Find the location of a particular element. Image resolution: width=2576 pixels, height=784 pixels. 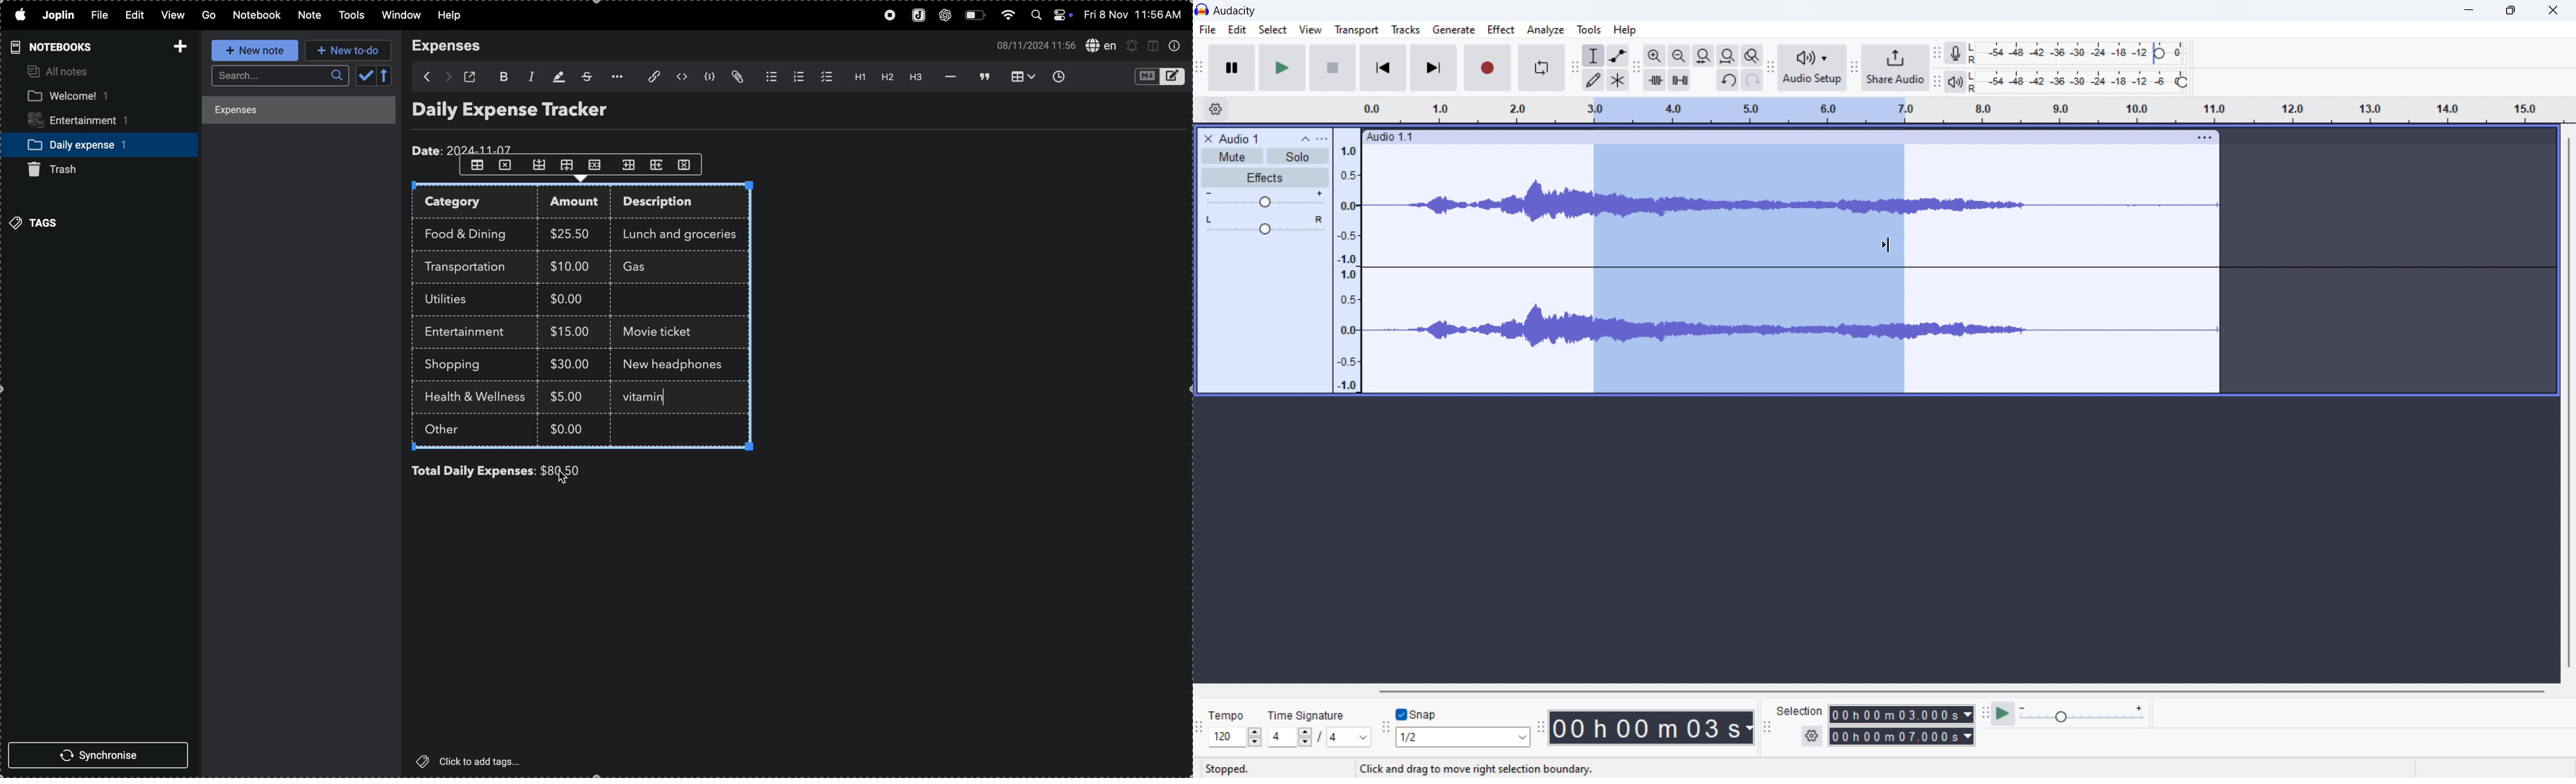

daily expense notebook is located at coordinates (91, 144).